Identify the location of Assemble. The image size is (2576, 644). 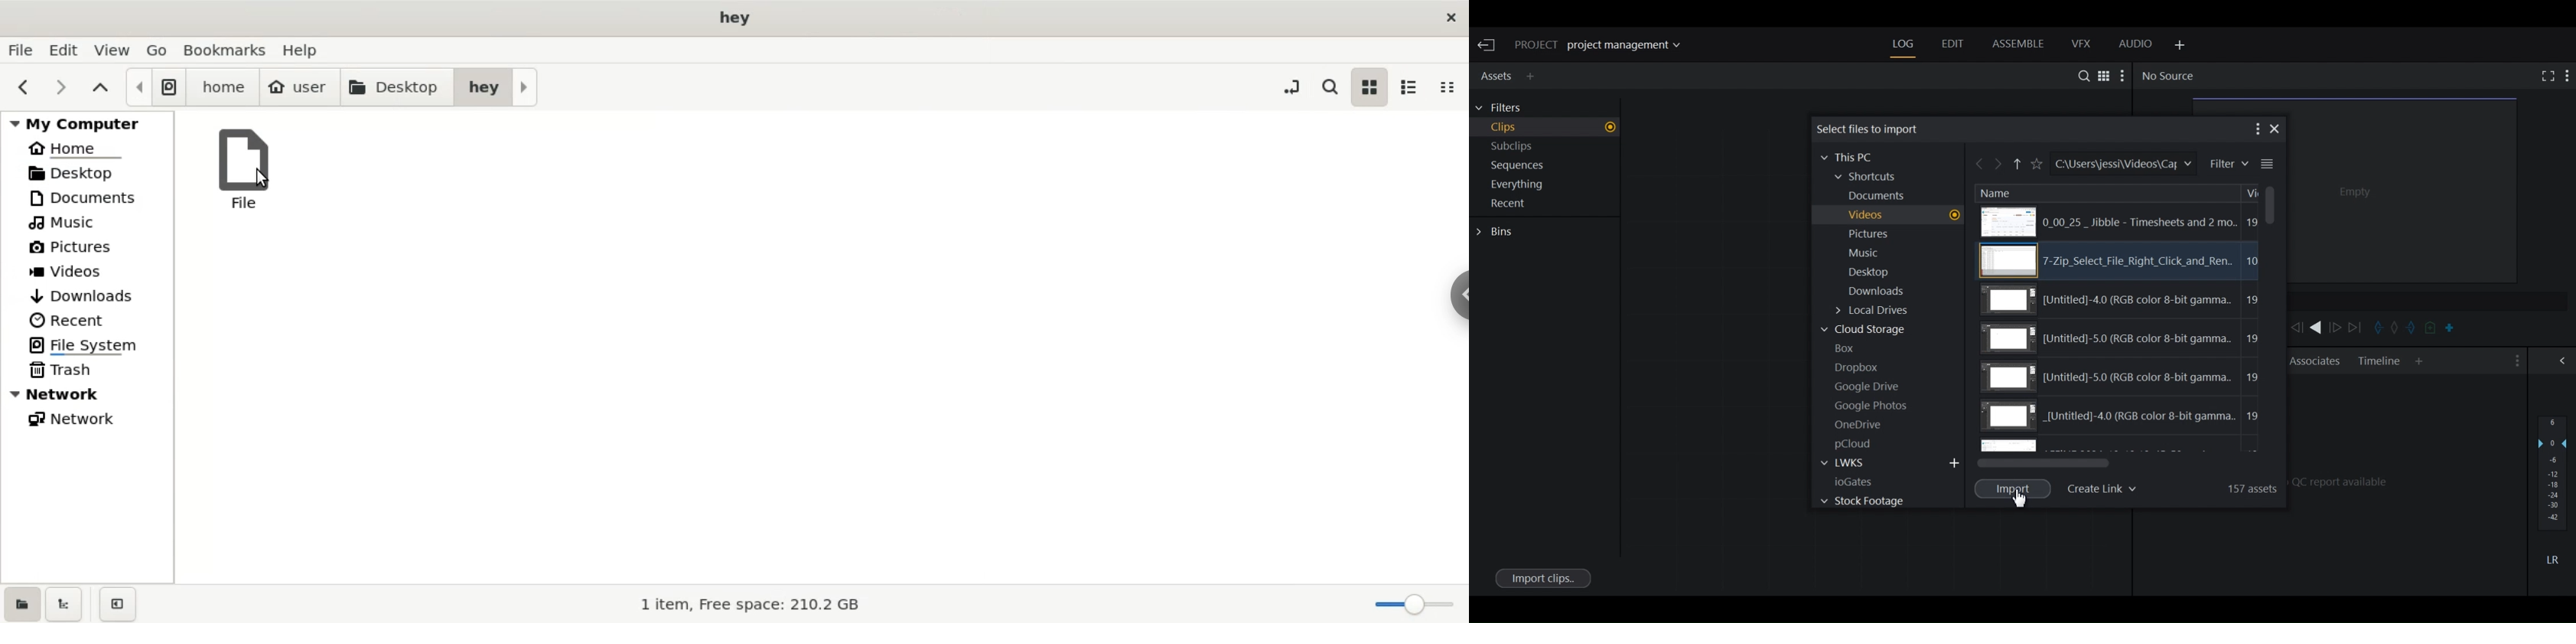
(2018, 44).